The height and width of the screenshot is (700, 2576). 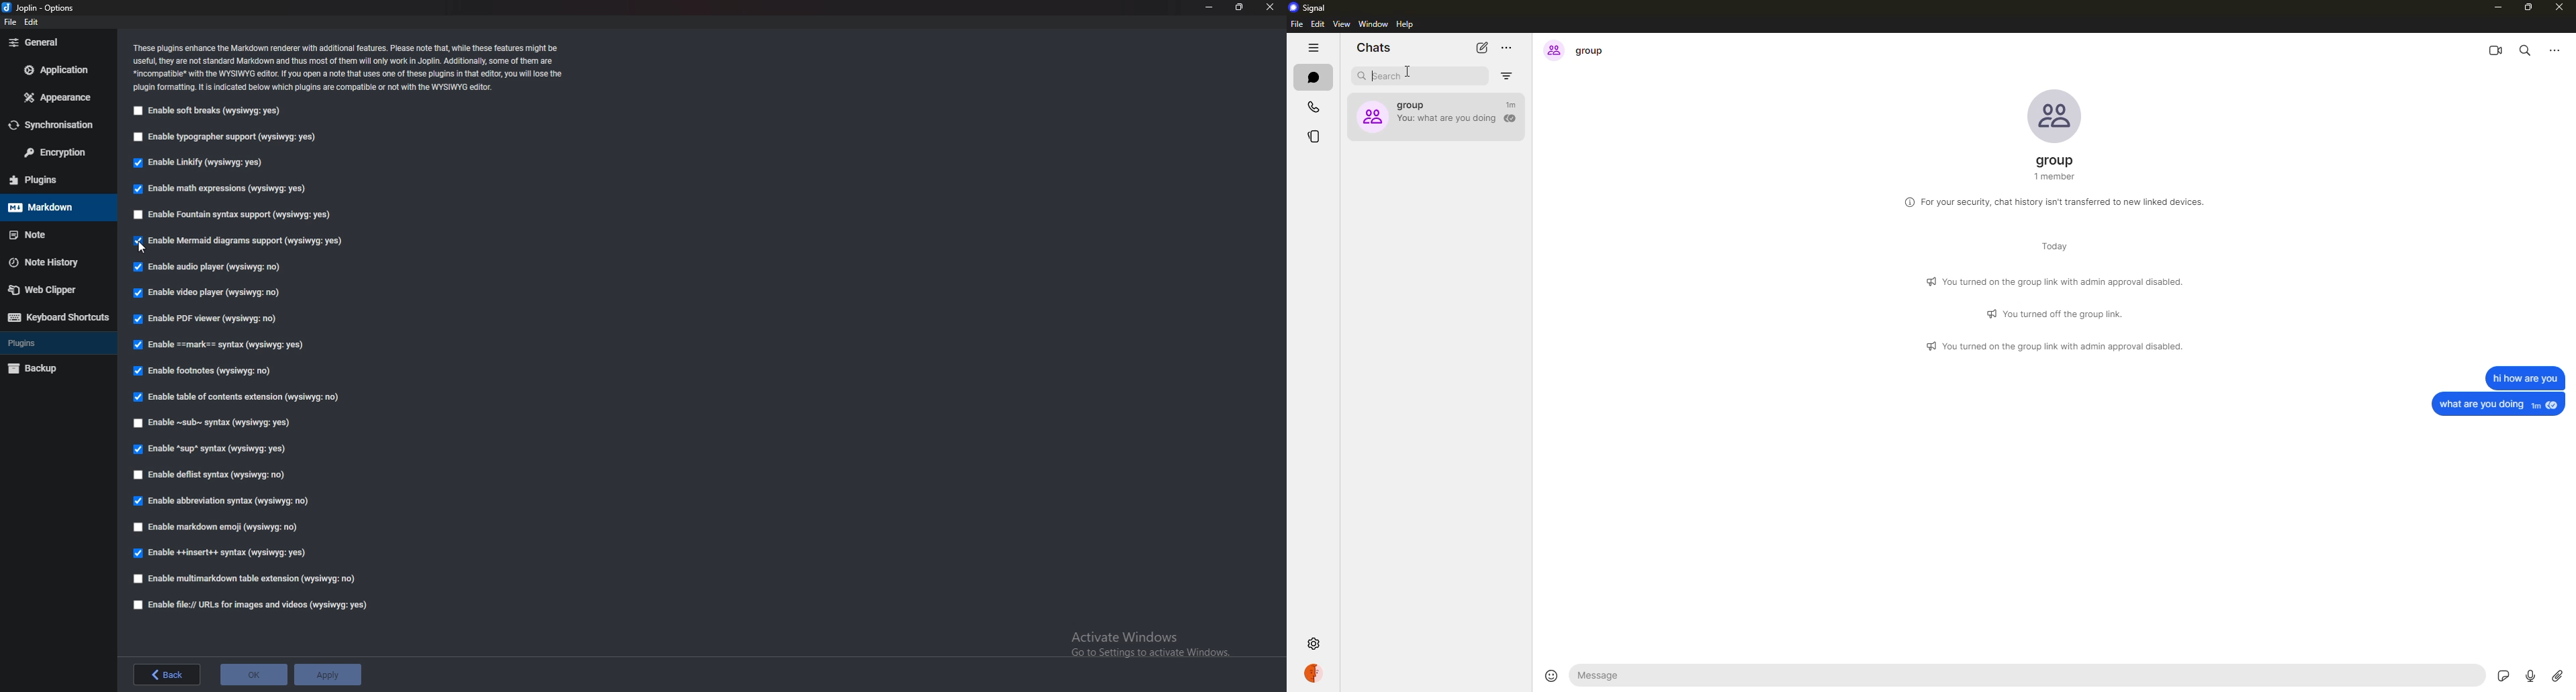 What do you see at coordinates (51, 181) in the screenshot?
I see `Plugins` at bounding box center [51, 181].